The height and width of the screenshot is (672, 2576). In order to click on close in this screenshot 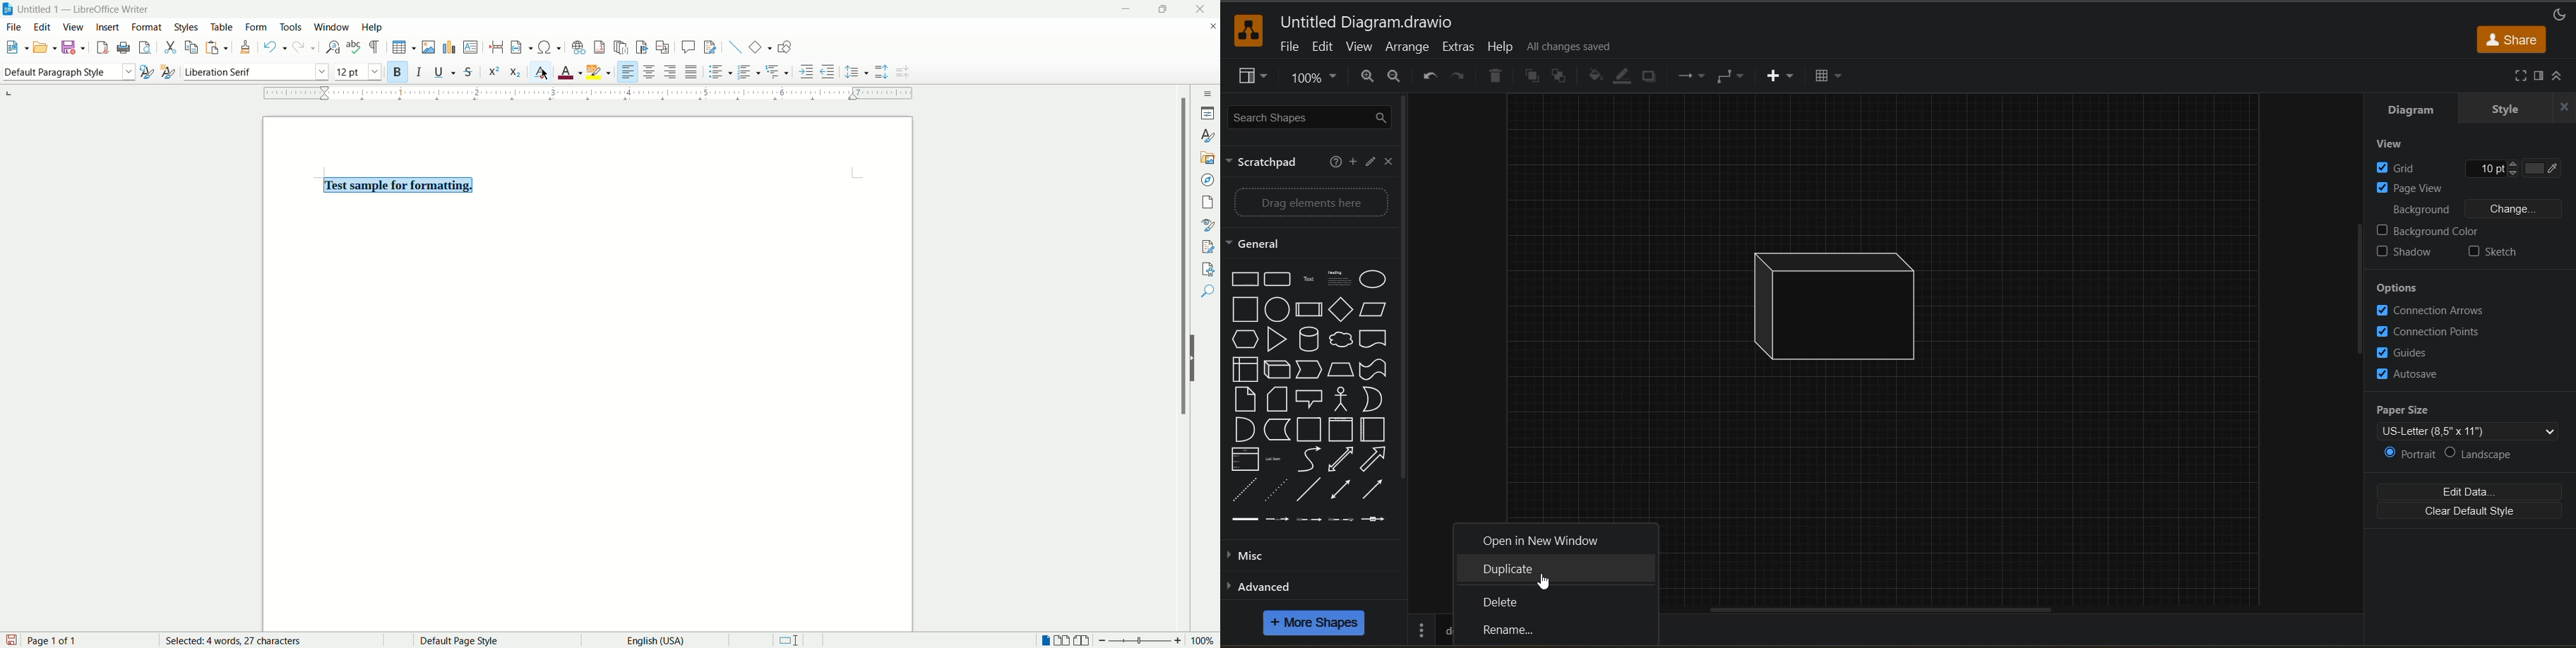, I will do `click(1388, 162)`.